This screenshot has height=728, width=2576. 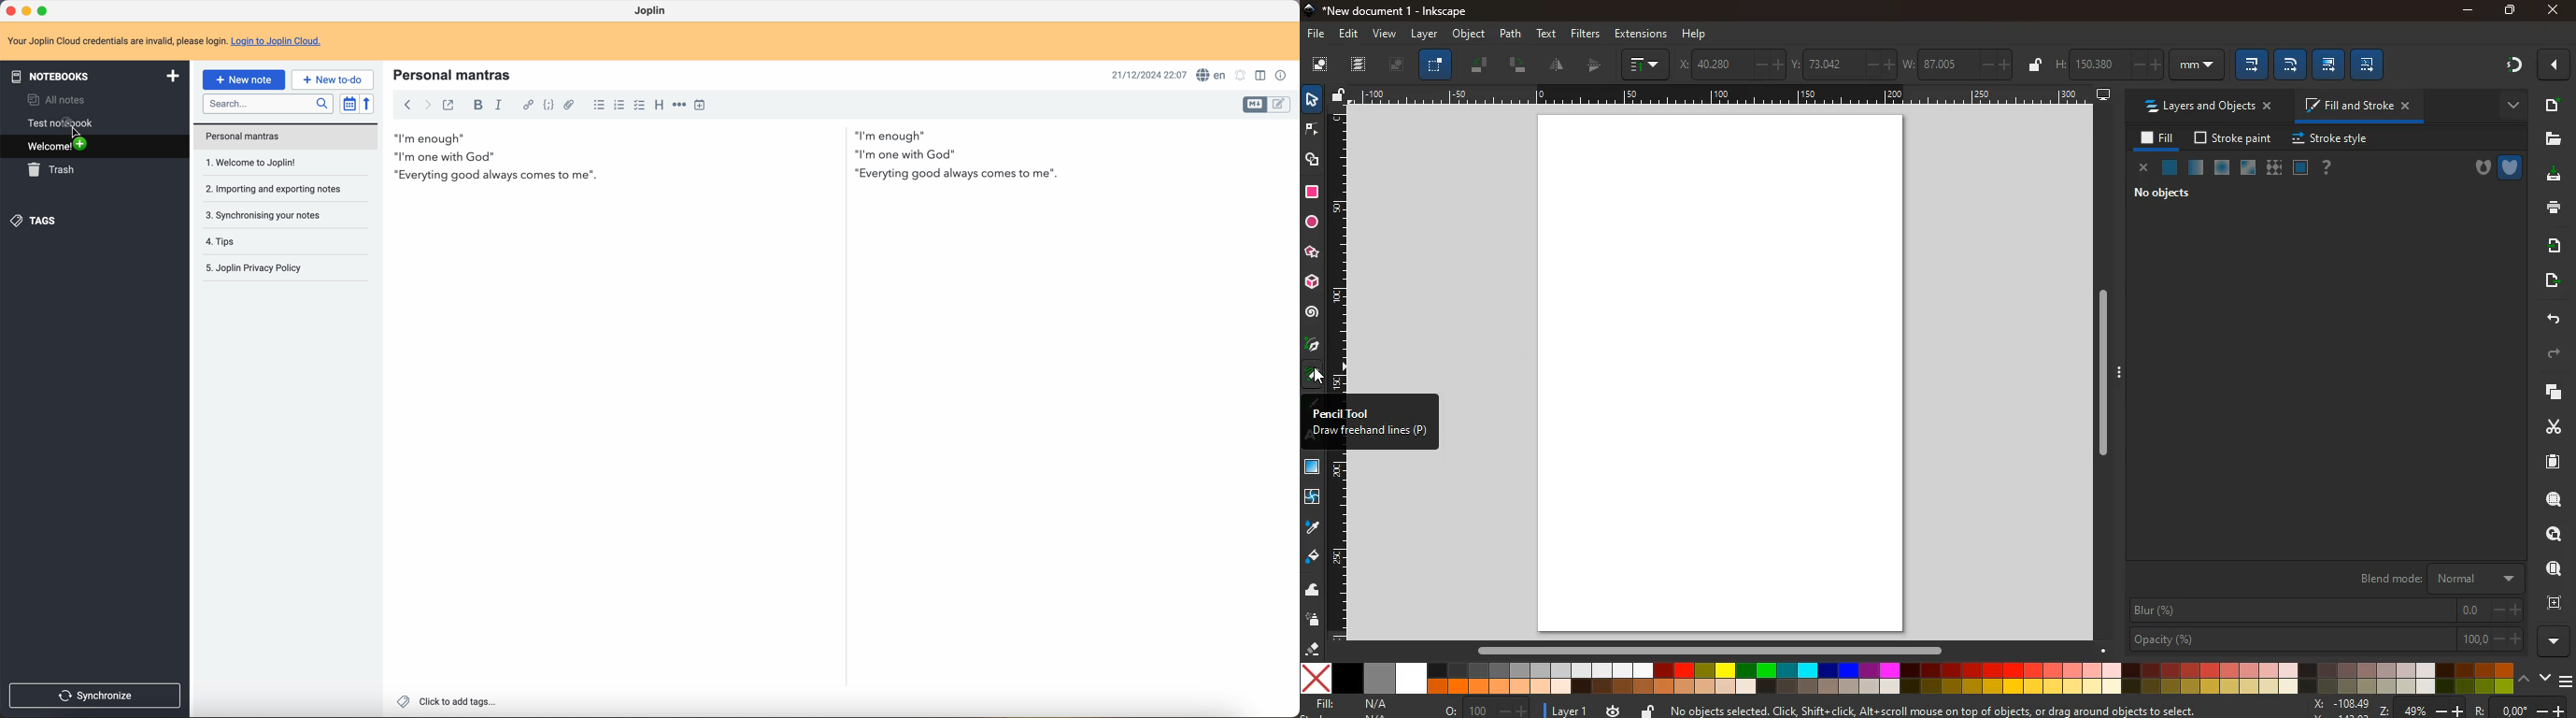 I want to click on tags, so click(x=38, y=223).